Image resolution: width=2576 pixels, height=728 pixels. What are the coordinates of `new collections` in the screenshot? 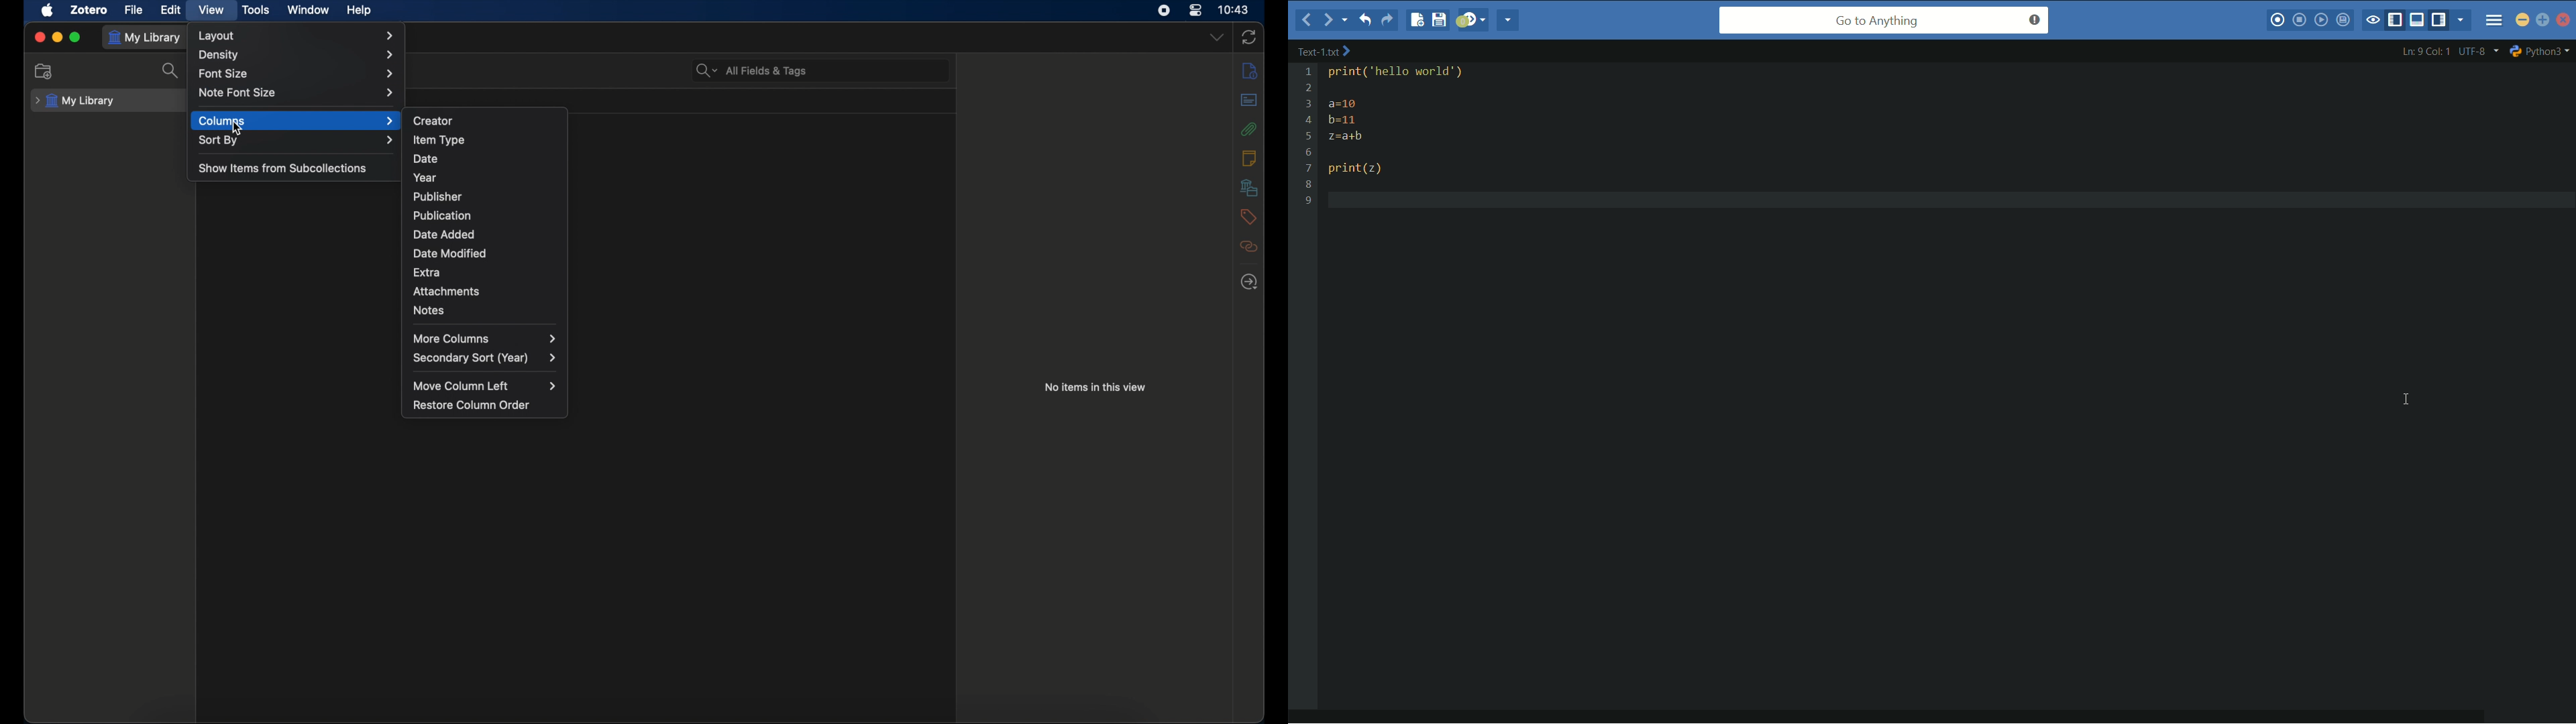 It's located at (44, 70).